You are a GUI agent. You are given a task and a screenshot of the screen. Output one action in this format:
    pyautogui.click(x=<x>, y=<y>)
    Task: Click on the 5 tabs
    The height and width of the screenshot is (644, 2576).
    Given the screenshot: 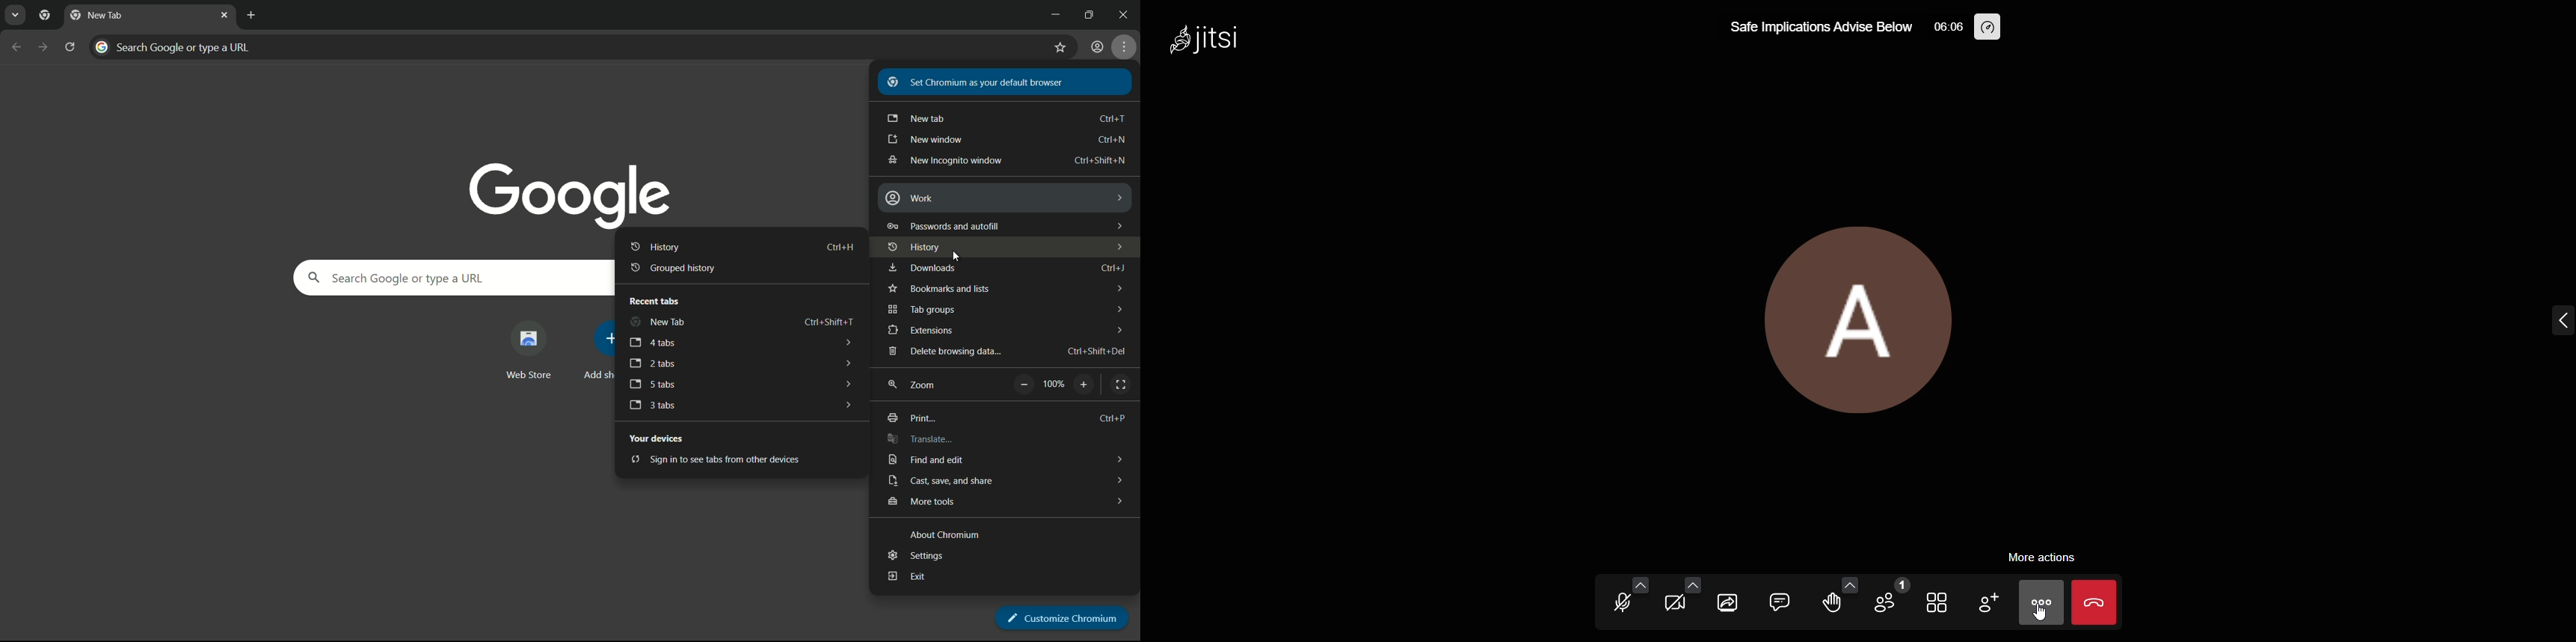 What is the action you would take?
    pyautogui.click(x=653, y=385)
    